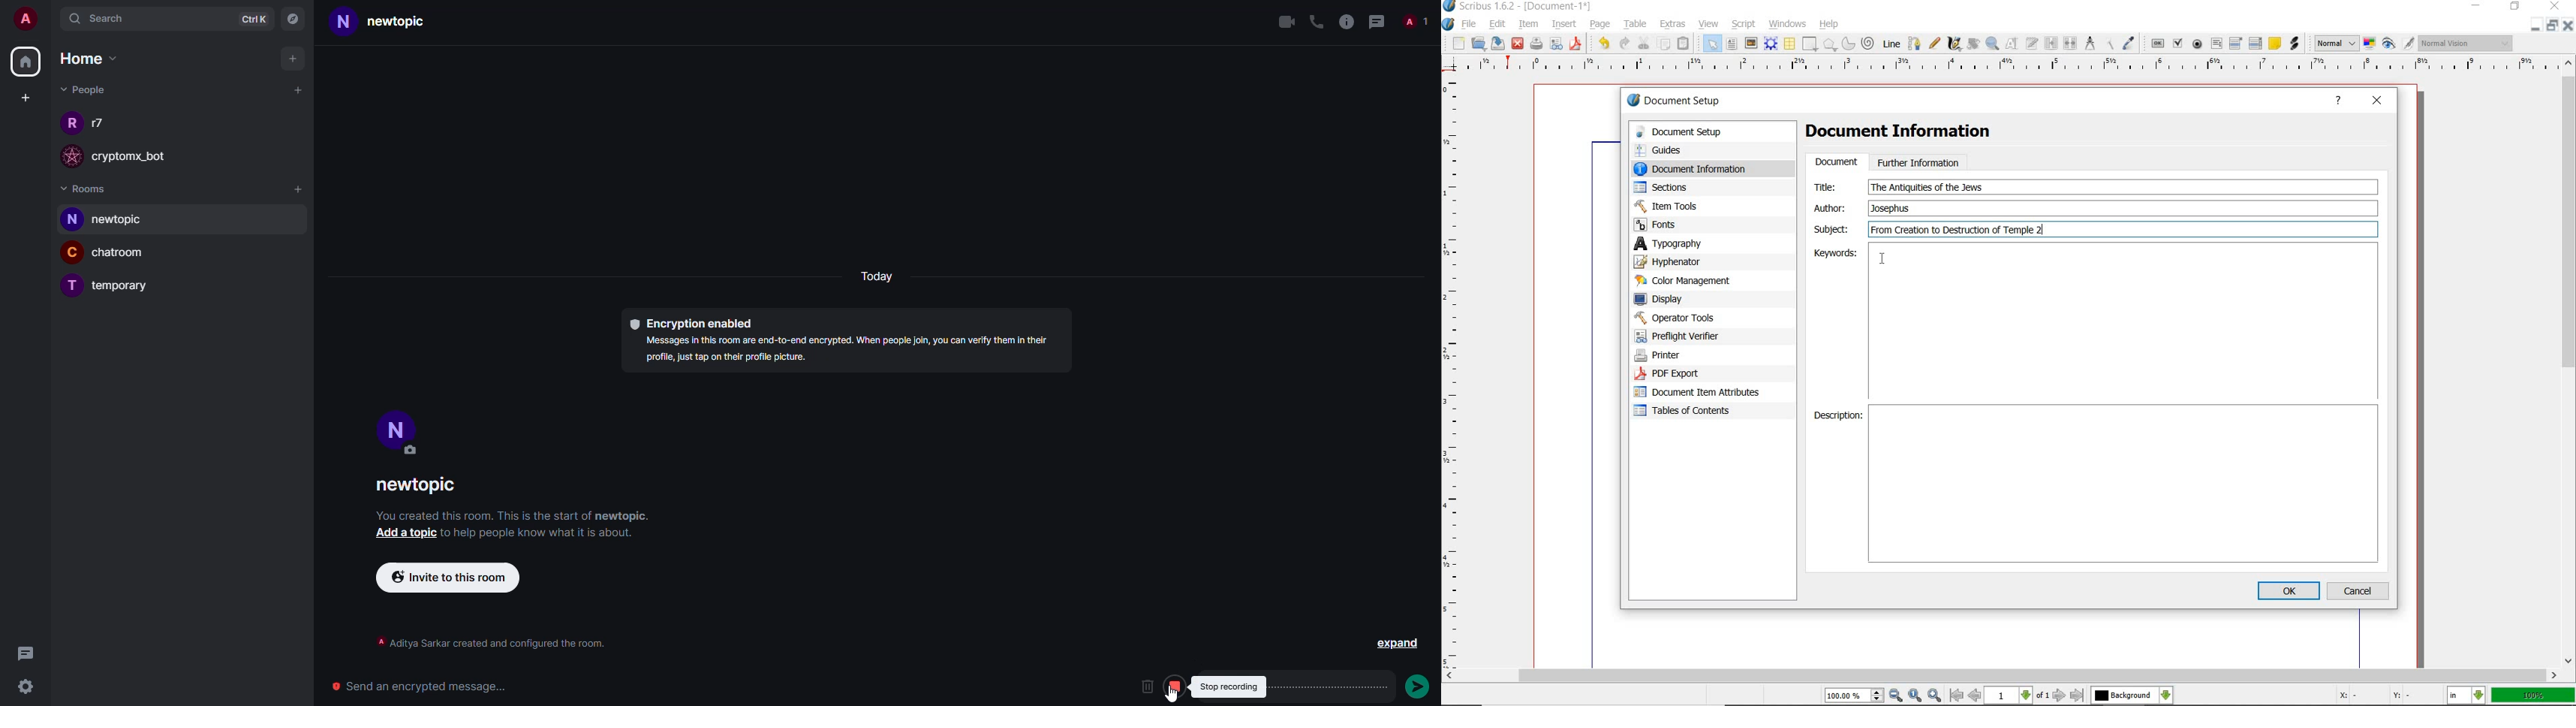 The image size is (2576, 728). Describe the element at coordinates (290, 58) in the screenshot. I see `add` at that location.